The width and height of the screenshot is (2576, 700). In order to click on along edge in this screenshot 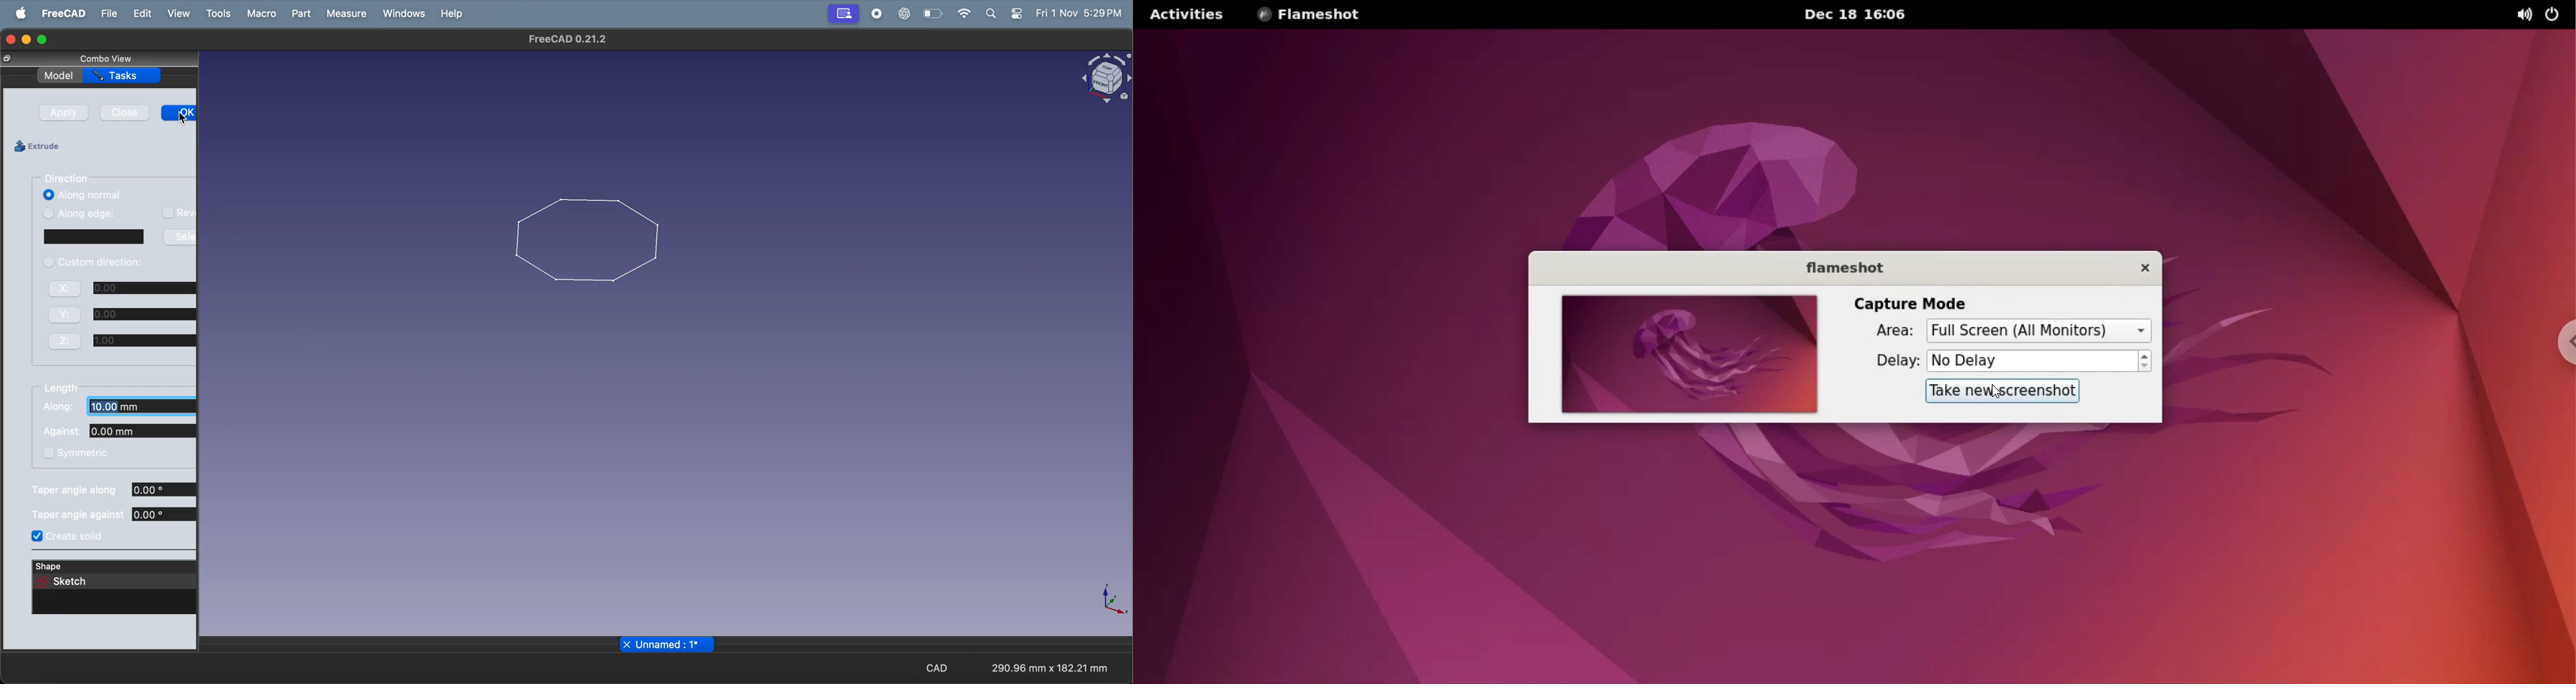, I will do `click(118, 215)`.